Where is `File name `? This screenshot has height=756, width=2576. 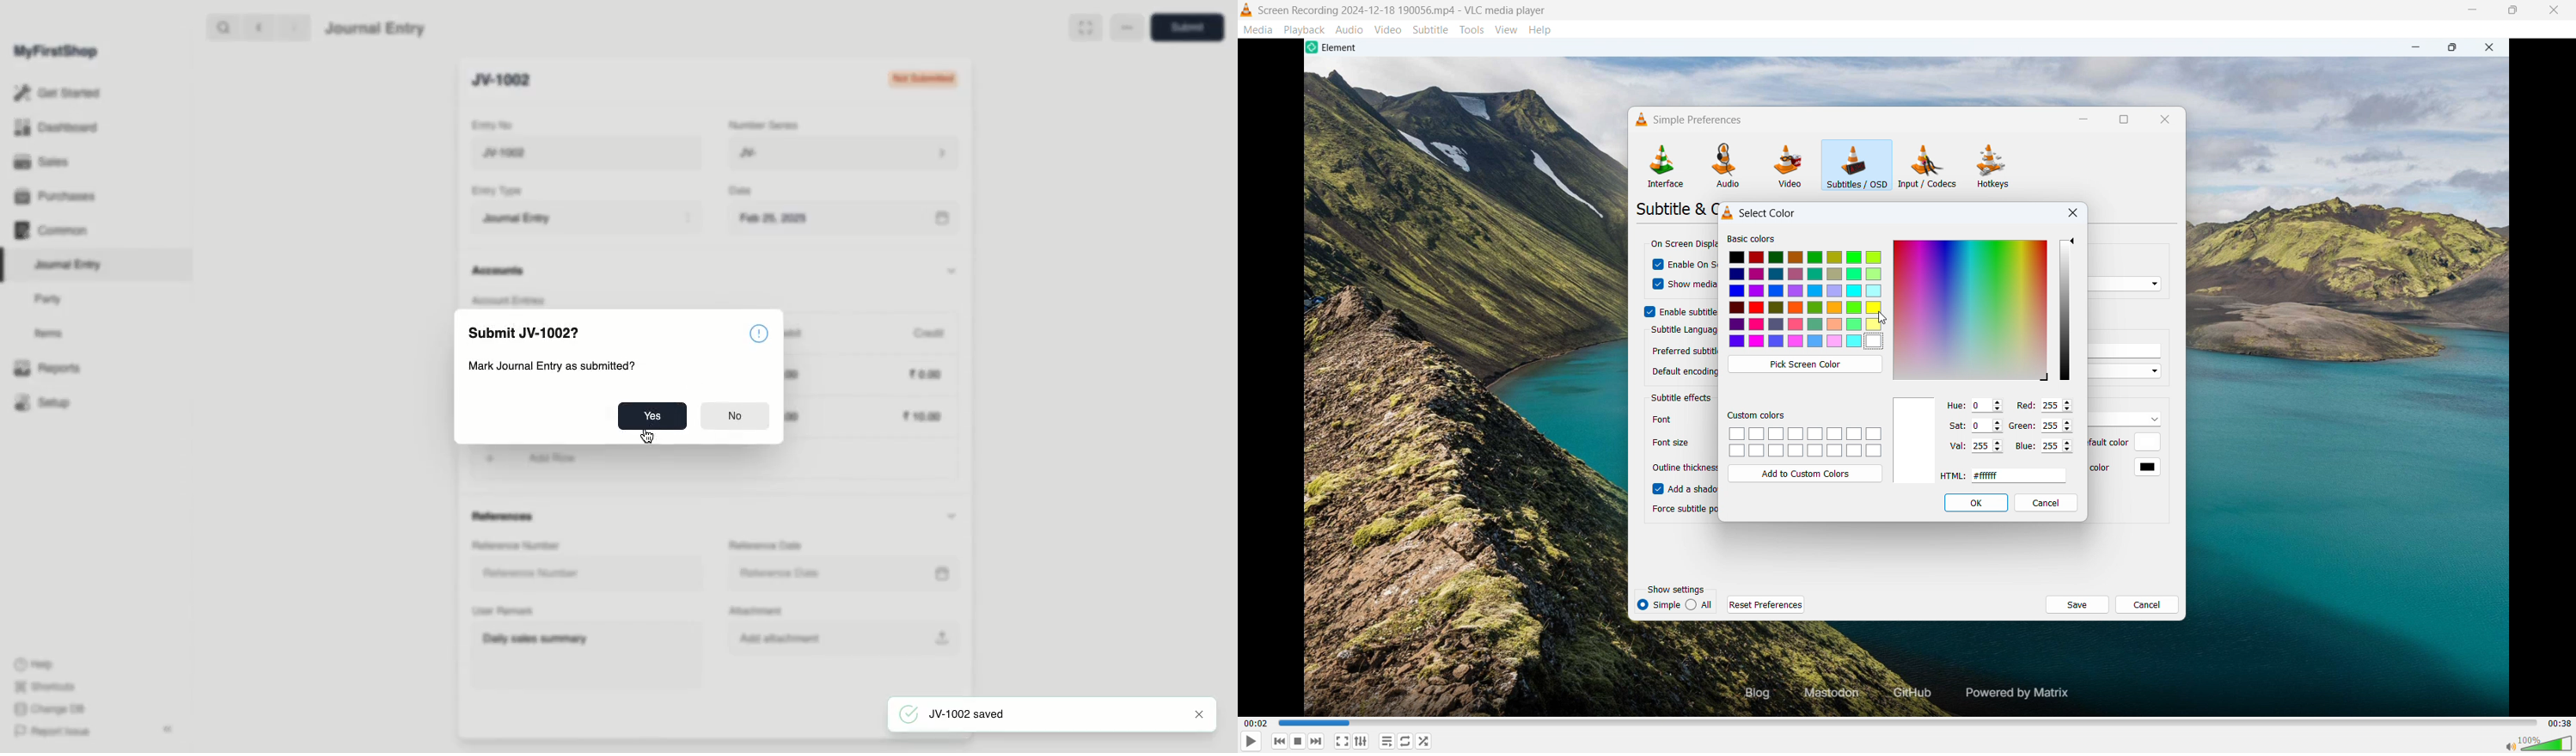
File name  is located at coordinates (1403, 10).